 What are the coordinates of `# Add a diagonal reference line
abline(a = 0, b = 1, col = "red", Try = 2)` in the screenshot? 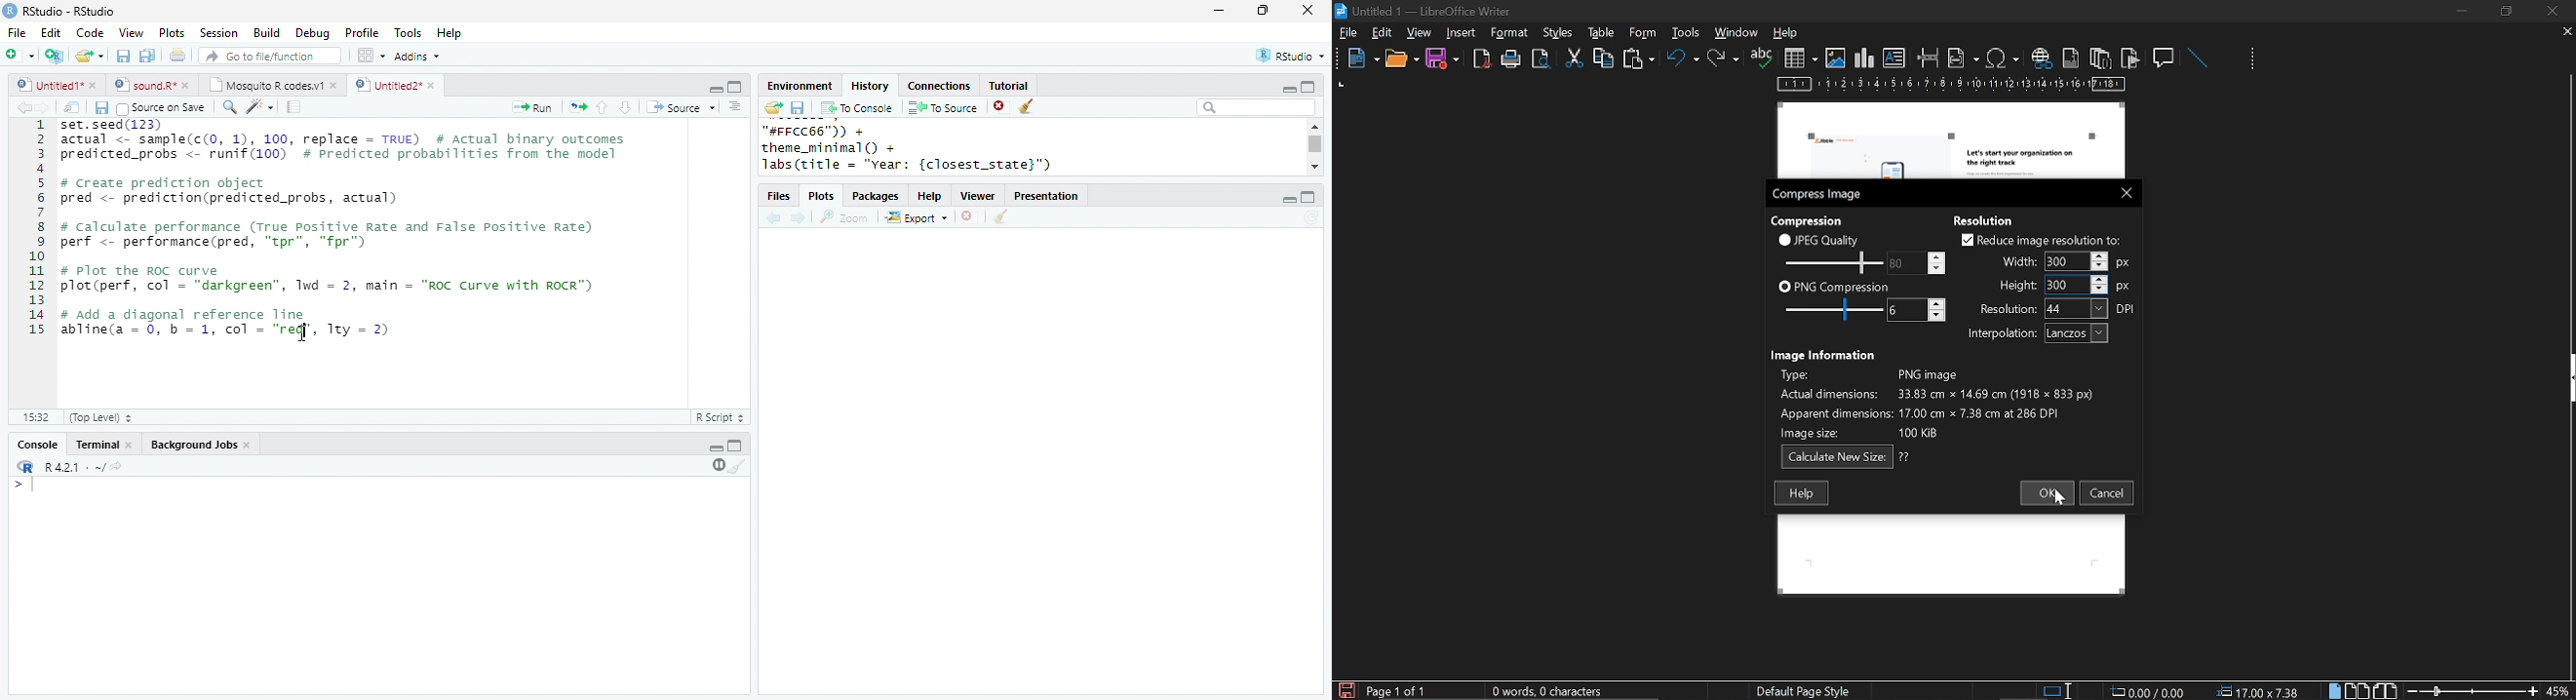 It's located at (228, 322).